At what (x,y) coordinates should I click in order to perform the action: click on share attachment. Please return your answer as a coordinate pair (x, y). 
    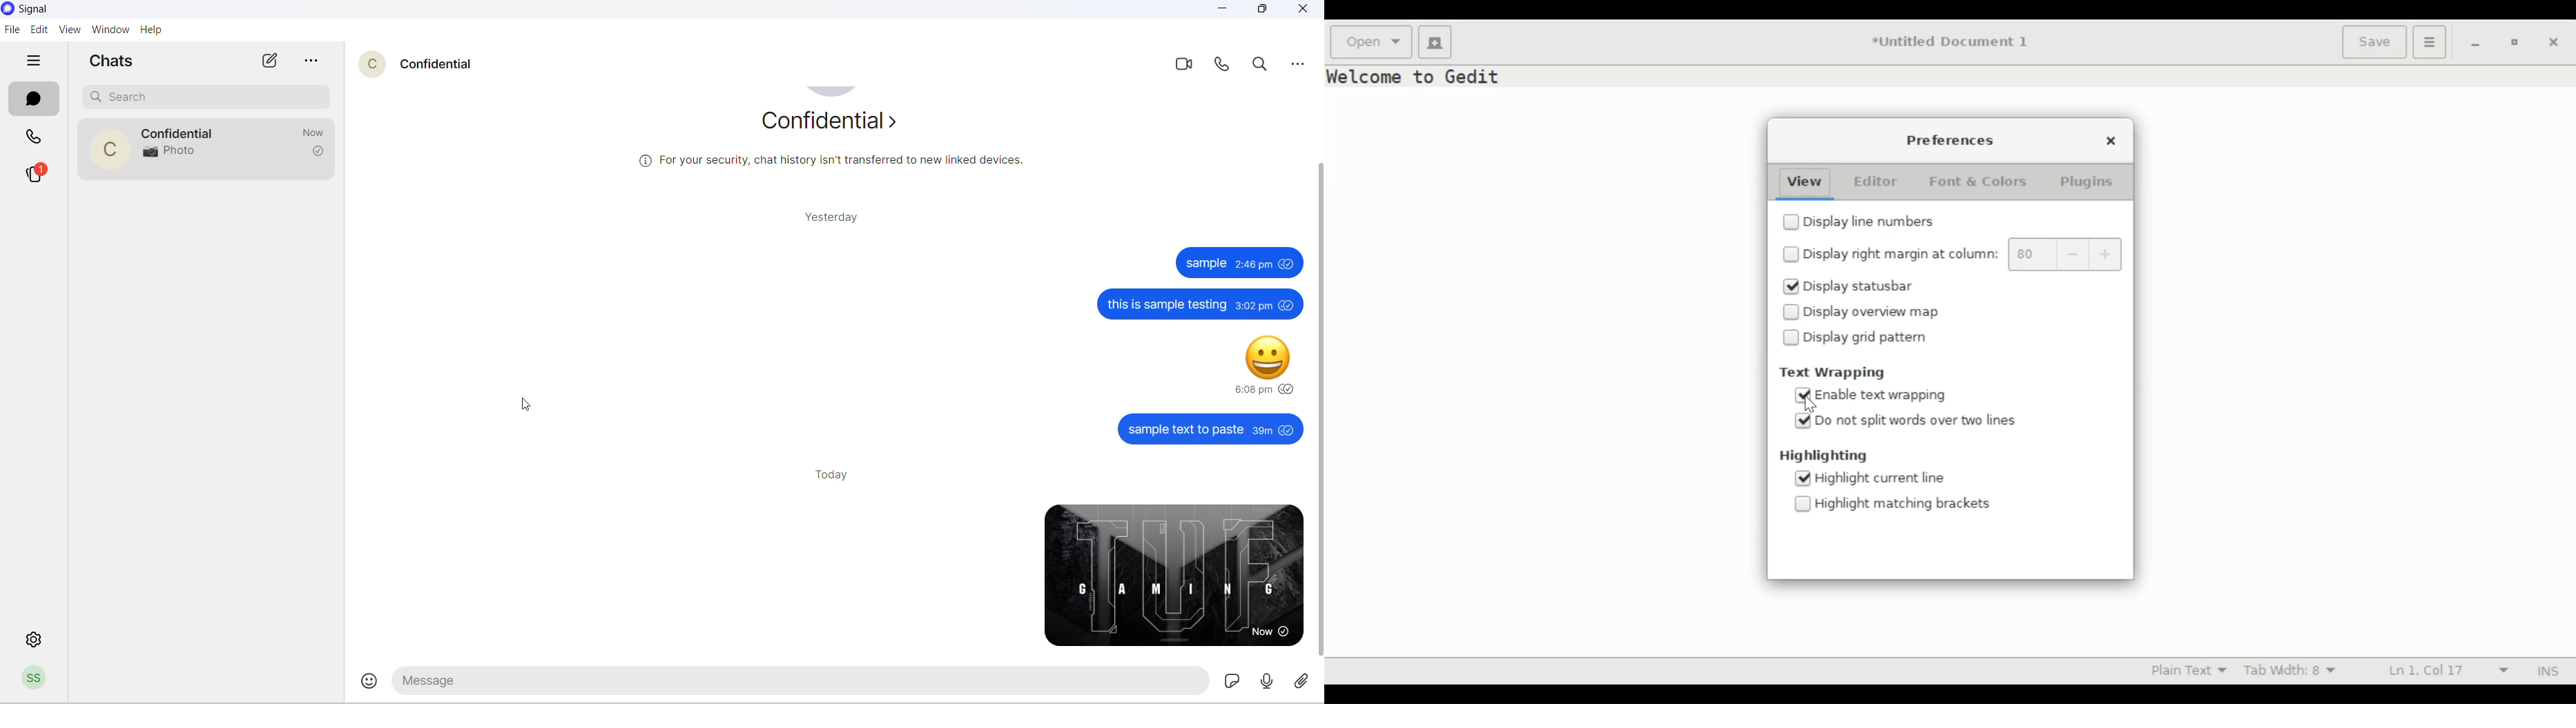
    Looking at the image, I should click on (1302, 681).